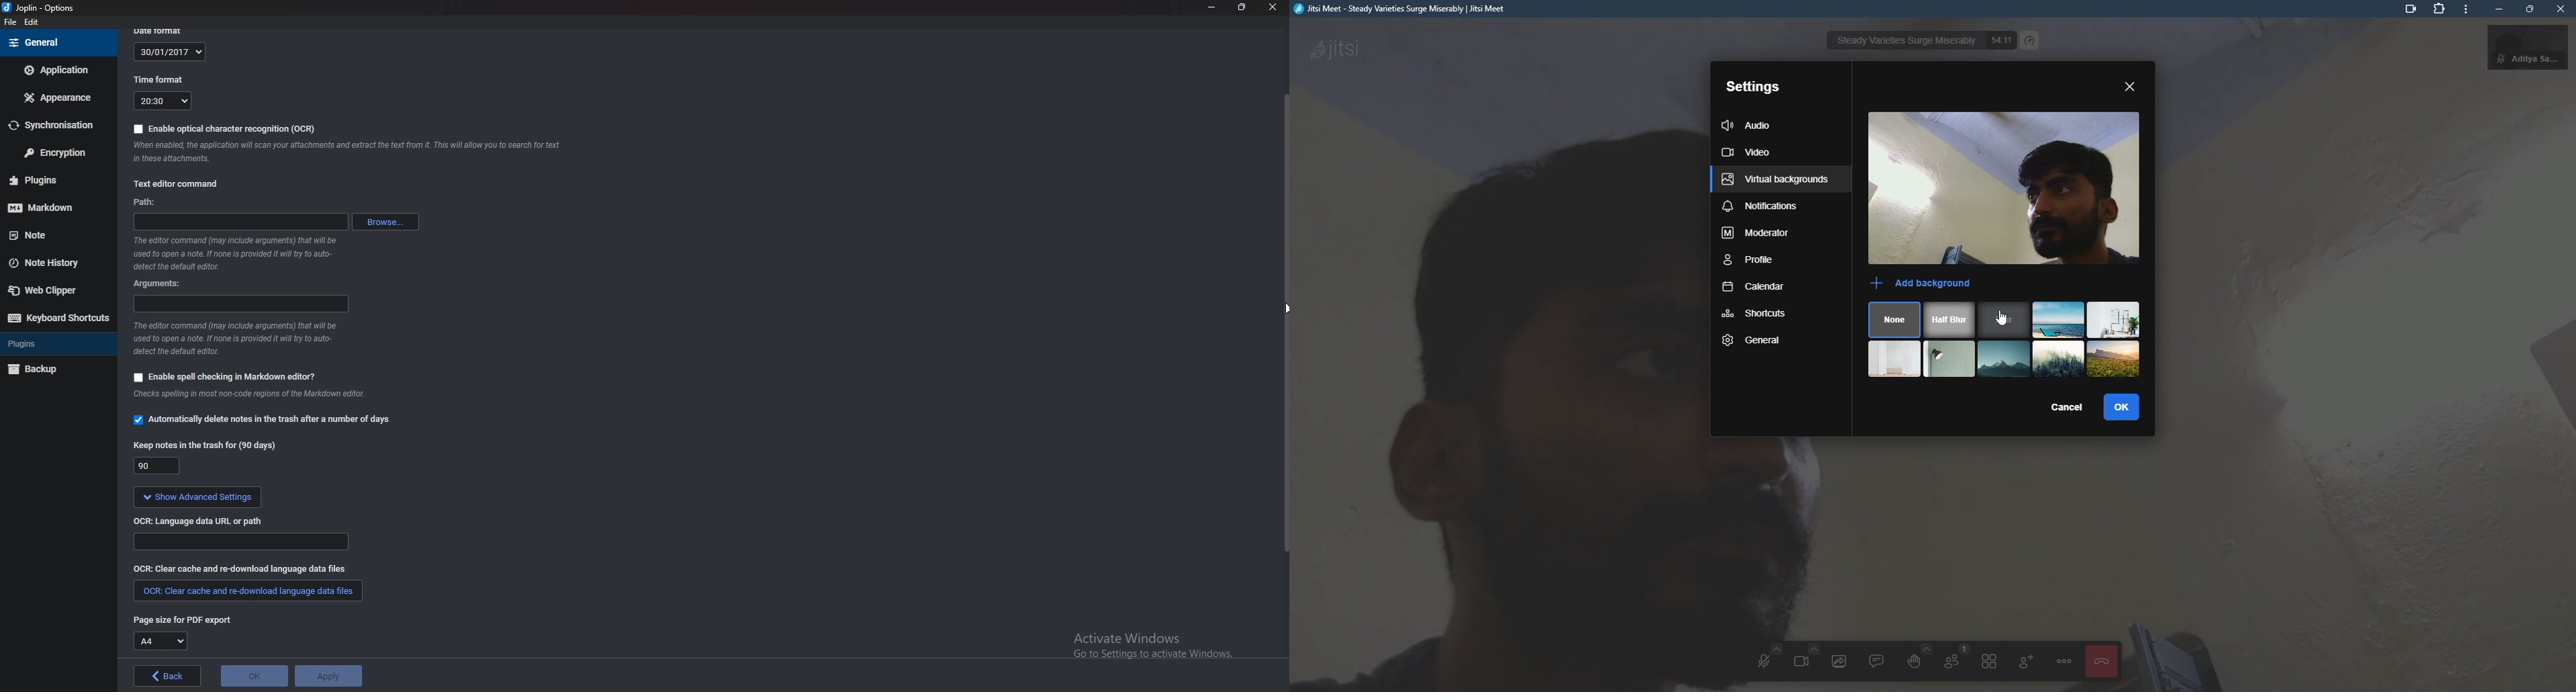 This screenshot has height=700, width=2576. Describe the element at coordinates (239, 253) in the screenshot. I see `Info on editor command` at that location.